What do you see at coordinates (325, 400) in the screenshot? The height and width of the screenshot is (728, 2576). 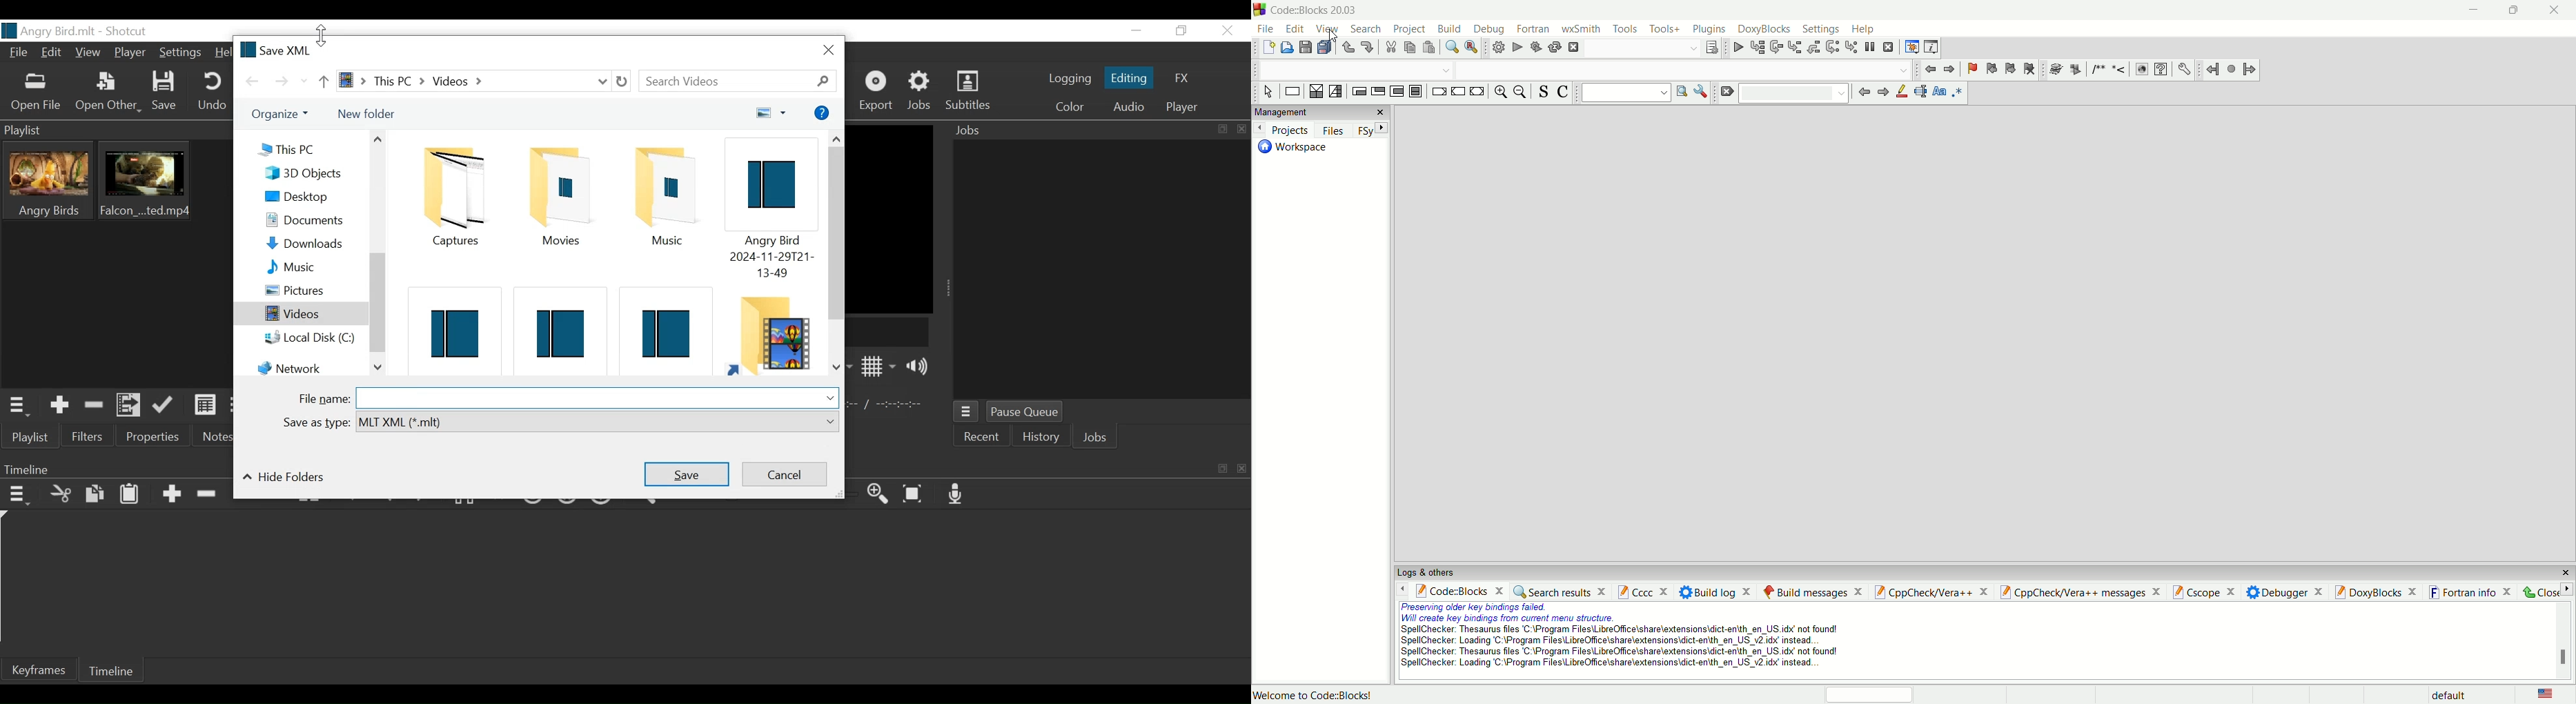 I see `File name` at bounding box center [325, 400].